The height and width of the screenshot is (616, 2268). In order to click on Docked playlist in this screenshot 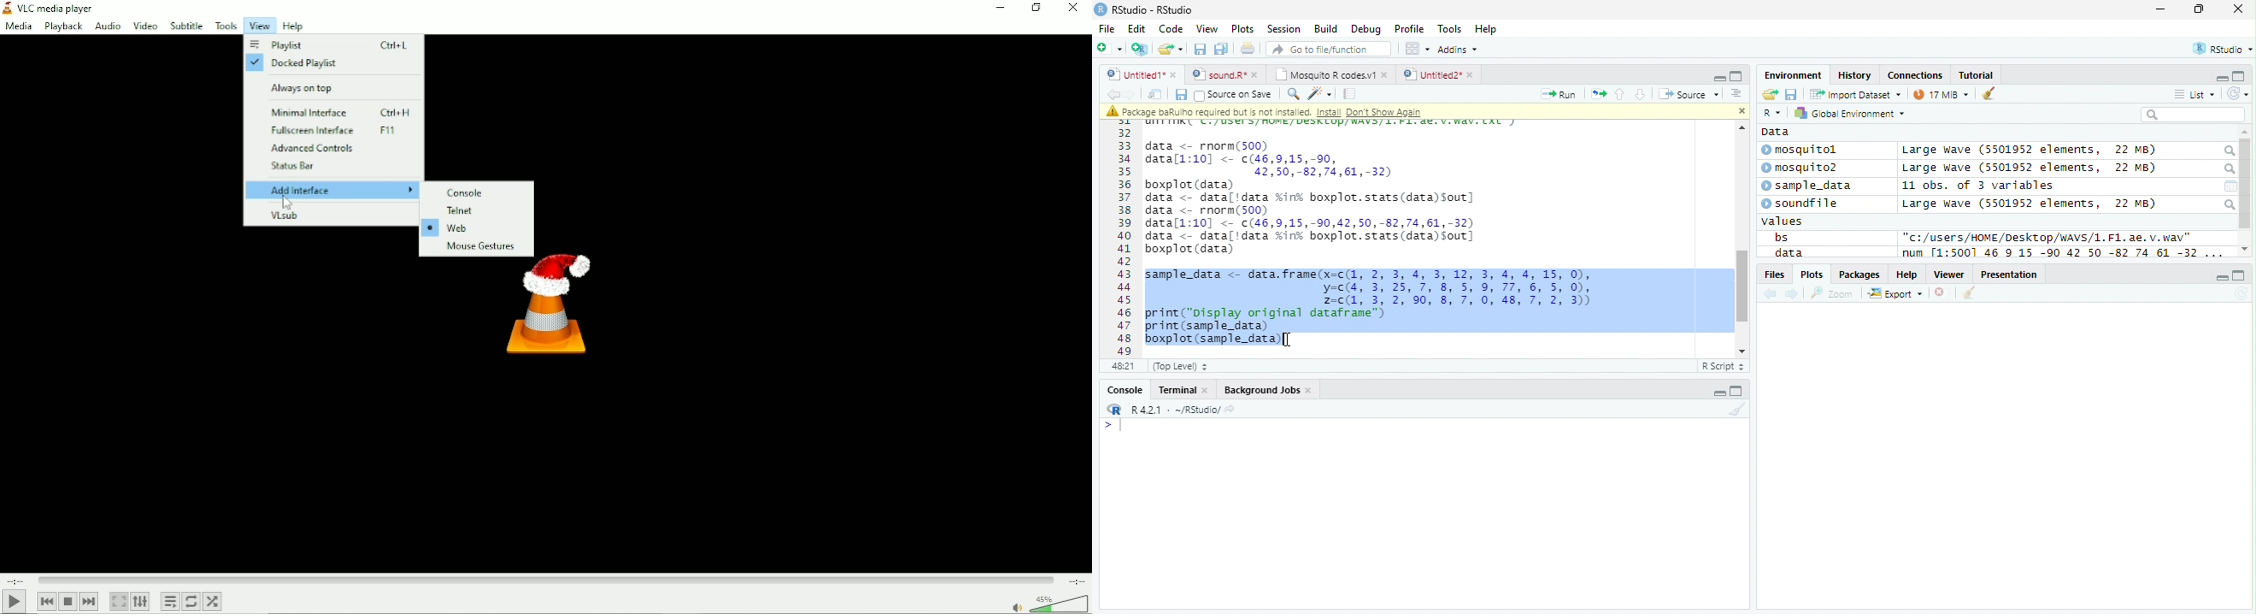, I will do `click(296, 64)`.